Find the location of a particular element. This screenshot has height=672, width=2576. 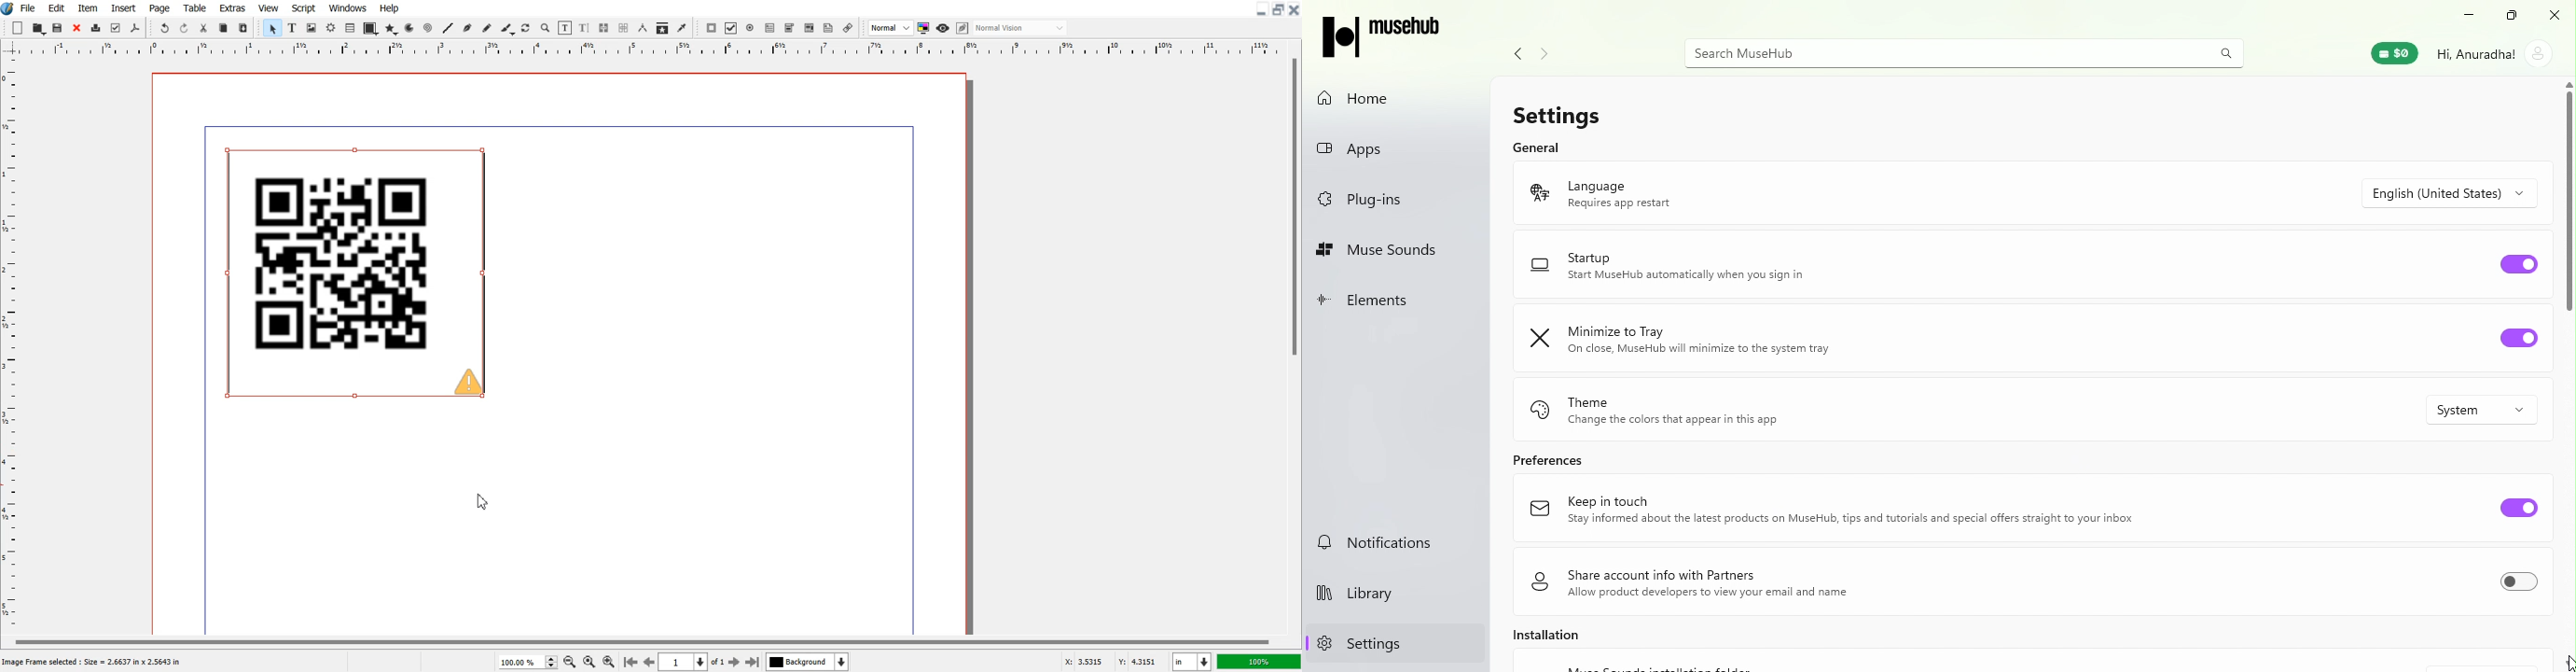

Polygon is located at coordinates (391, 30).